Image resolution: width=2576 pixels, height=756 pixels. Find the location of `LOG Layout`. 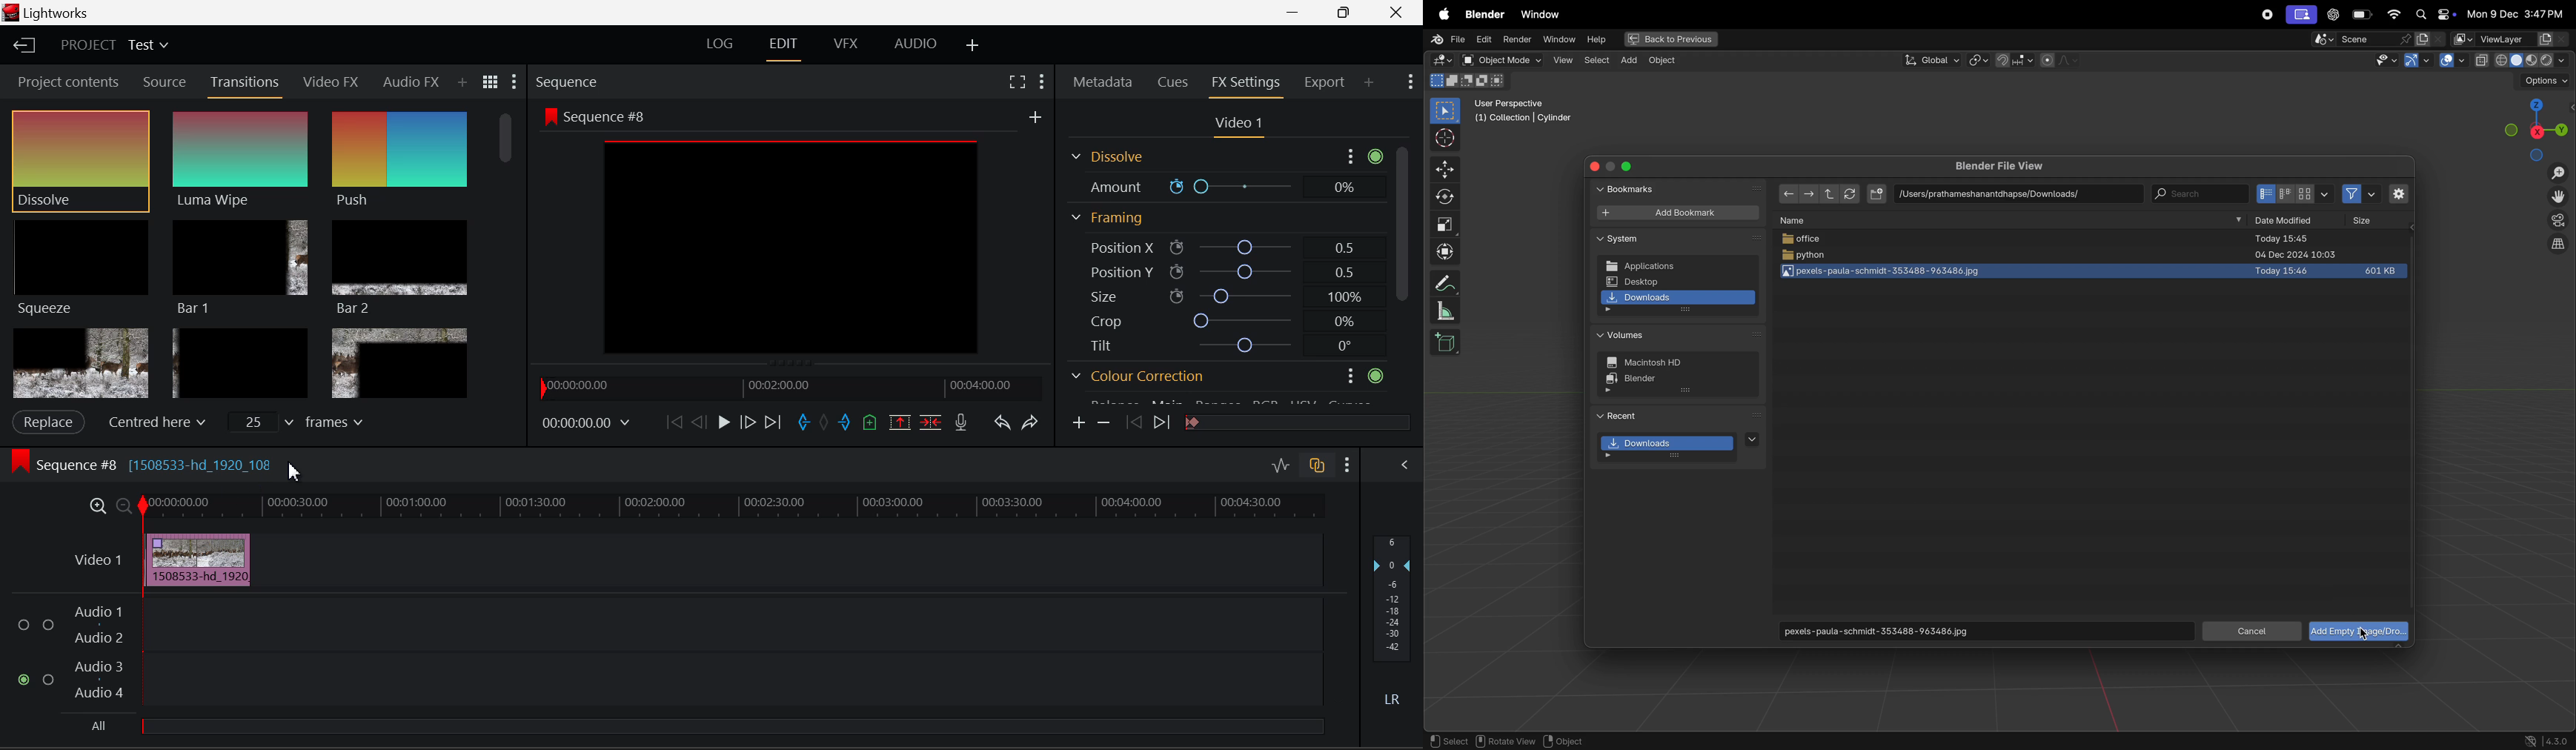

LOG Layout is located at coordinates (722, 47).